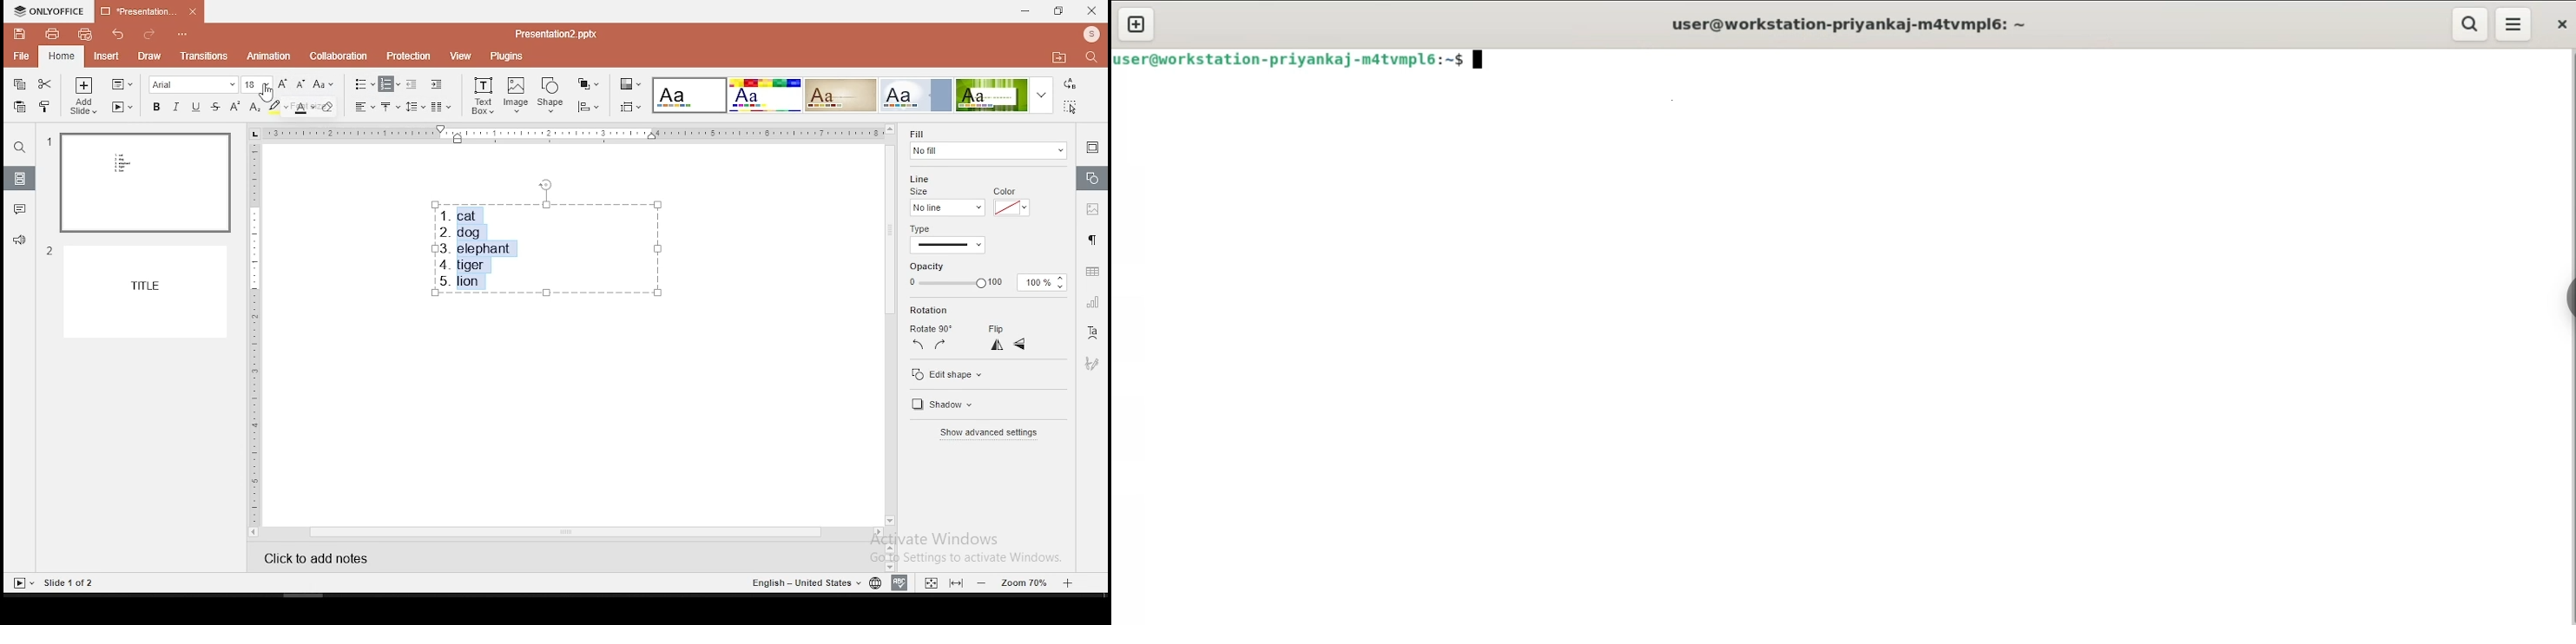  I want to click on zoom level, so click(1024, 582).